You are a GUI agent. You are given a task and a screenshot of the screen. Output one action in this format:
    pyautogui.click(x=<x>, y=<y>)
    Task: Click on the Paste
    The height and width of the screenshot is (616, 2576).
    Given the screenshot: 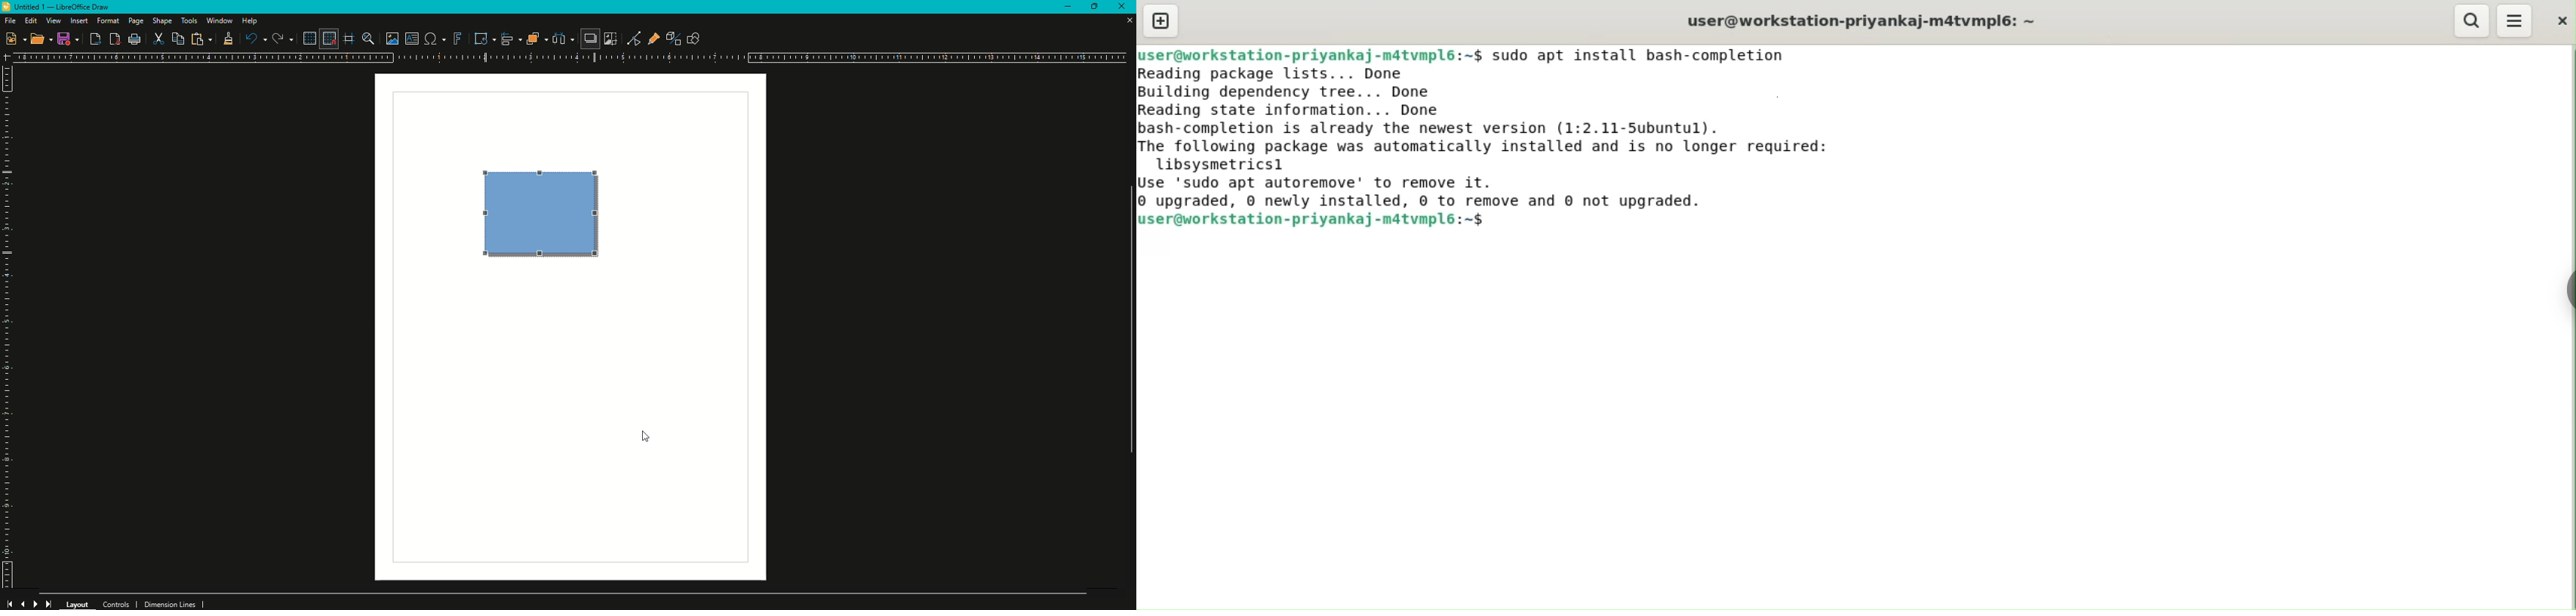 What is the action you would take?
    pyautogui.click(x=201, y=39)
    